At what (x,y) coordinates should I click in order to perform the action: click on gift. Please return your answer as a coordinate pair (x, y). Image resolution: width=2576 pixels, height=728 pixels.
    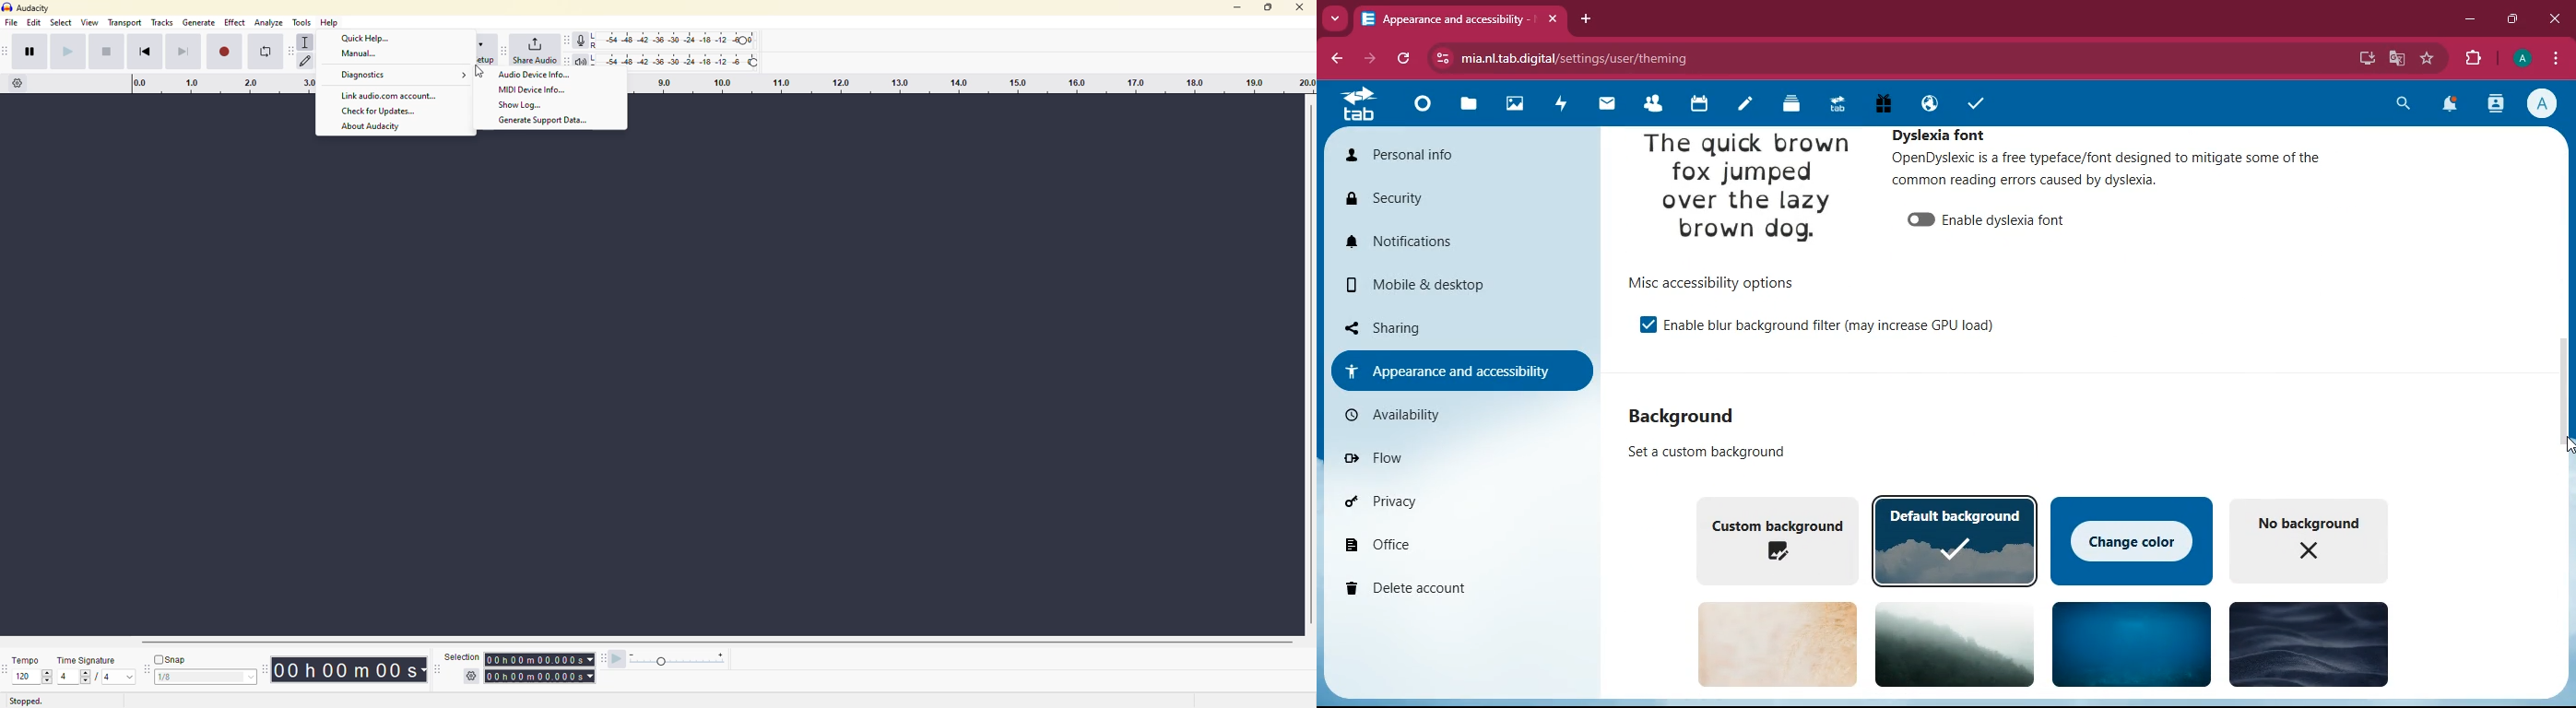
    Looking at the image, I should click on (1883, 103).